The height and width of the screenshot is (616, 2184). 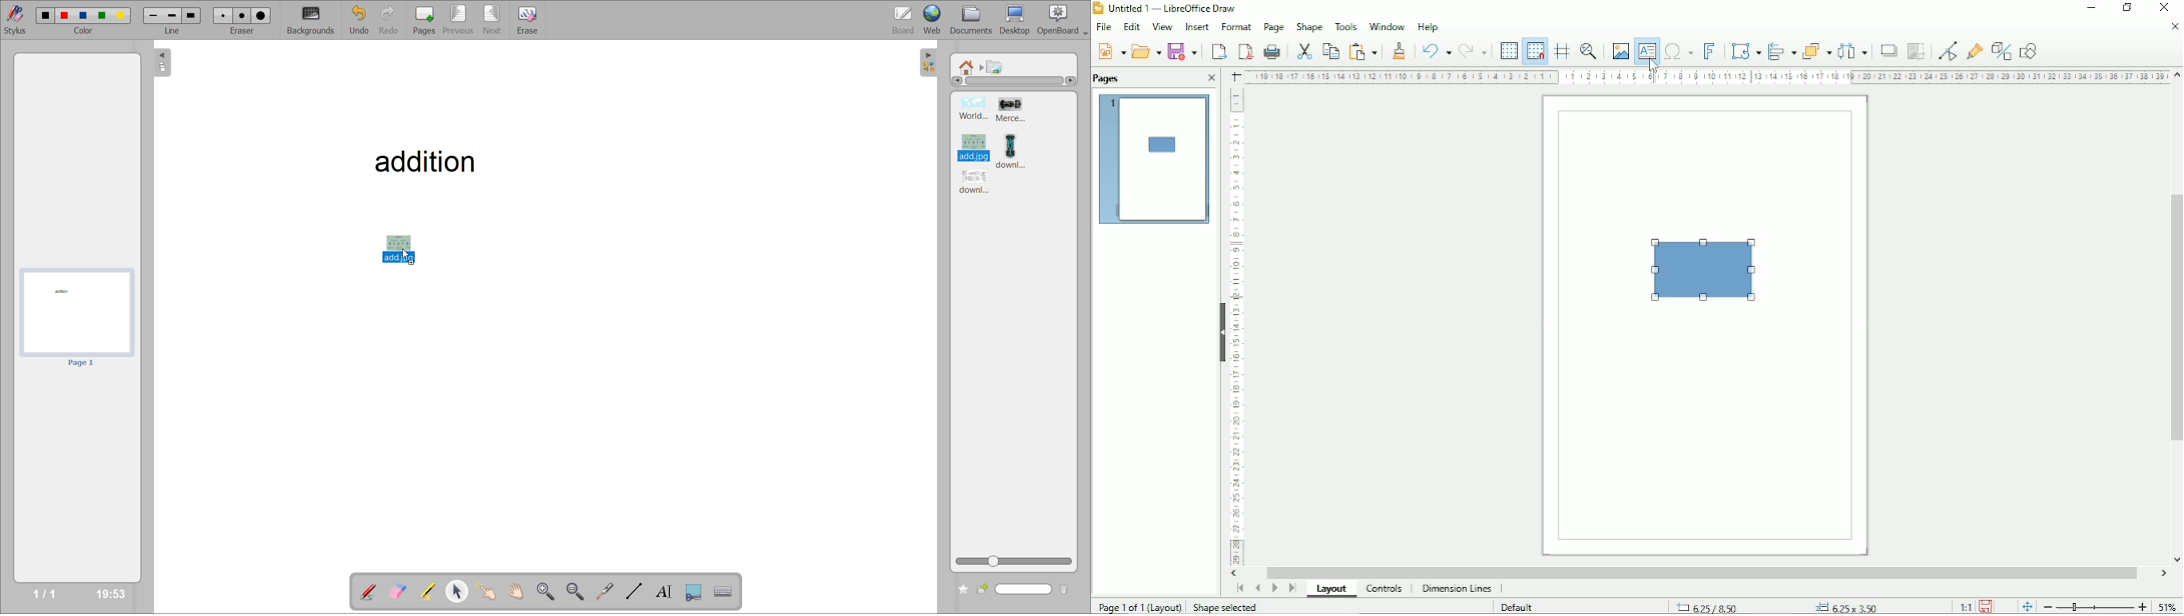 What do you see at coordinates (1948, 50) in the screenshot?
I see `Toggle point edit mode` at bounding box center [1948, 50].